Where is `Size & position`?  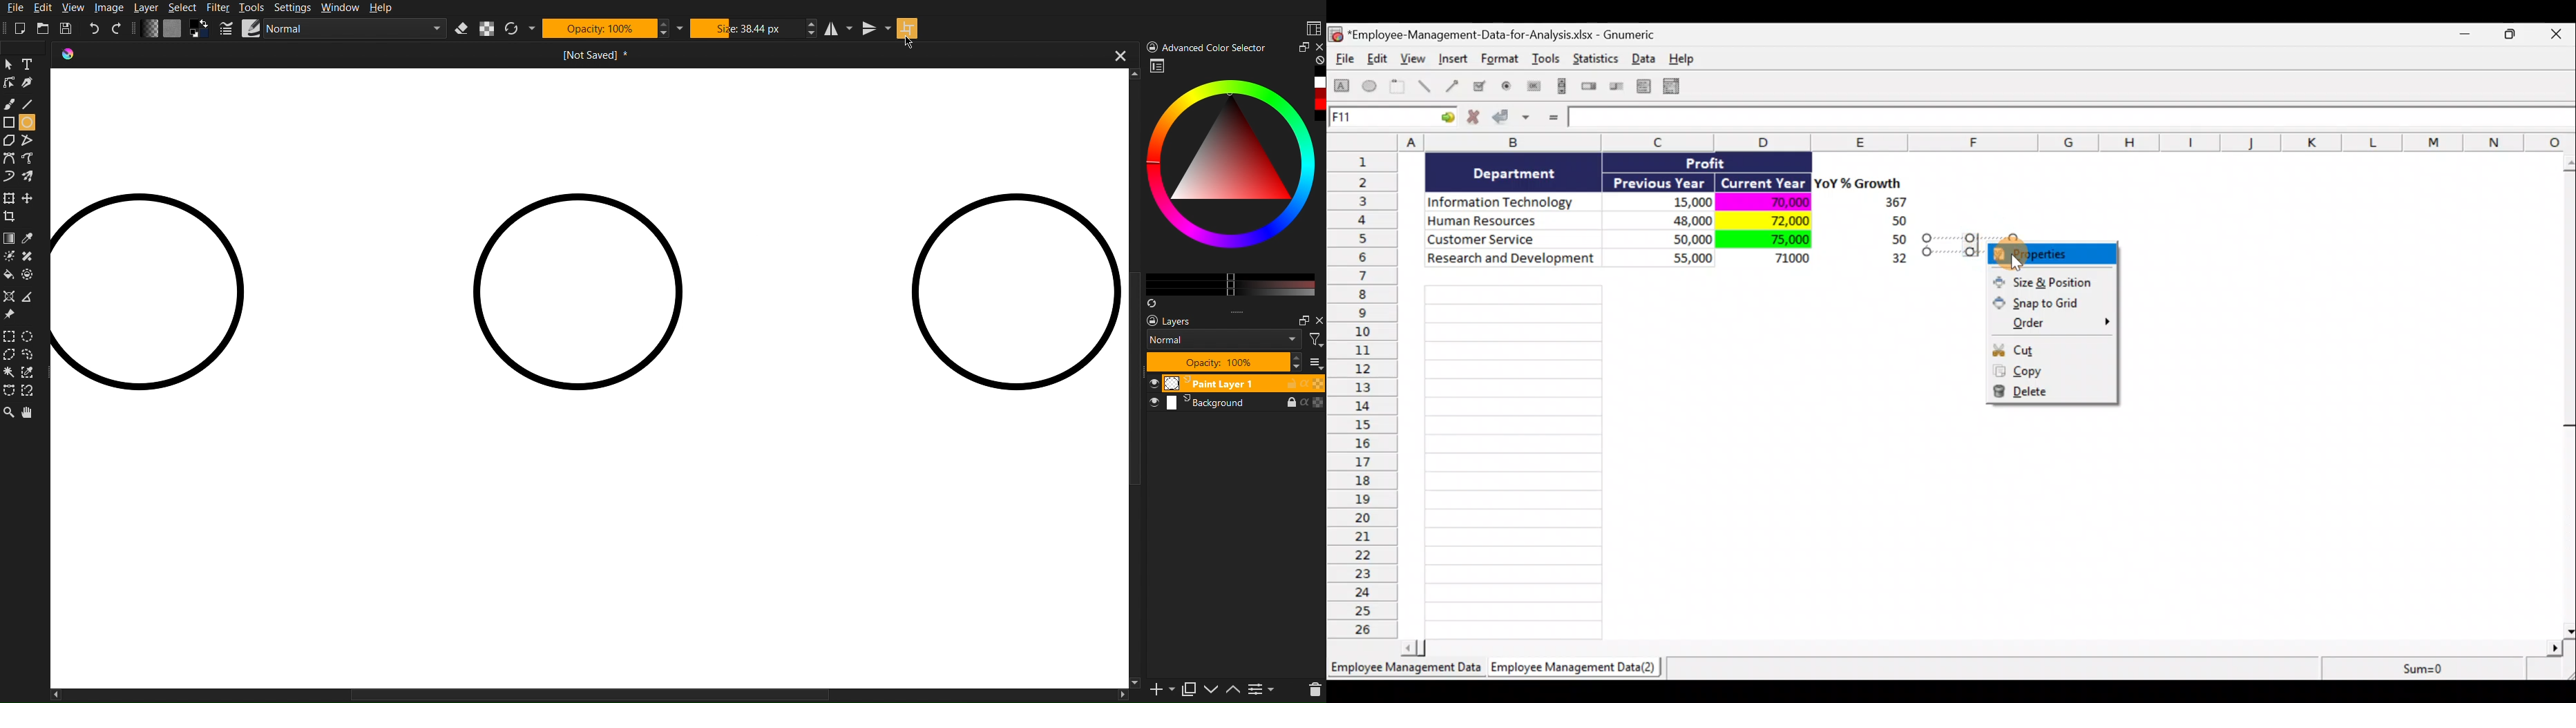 Size & position is located at coordinates (2047, 281).